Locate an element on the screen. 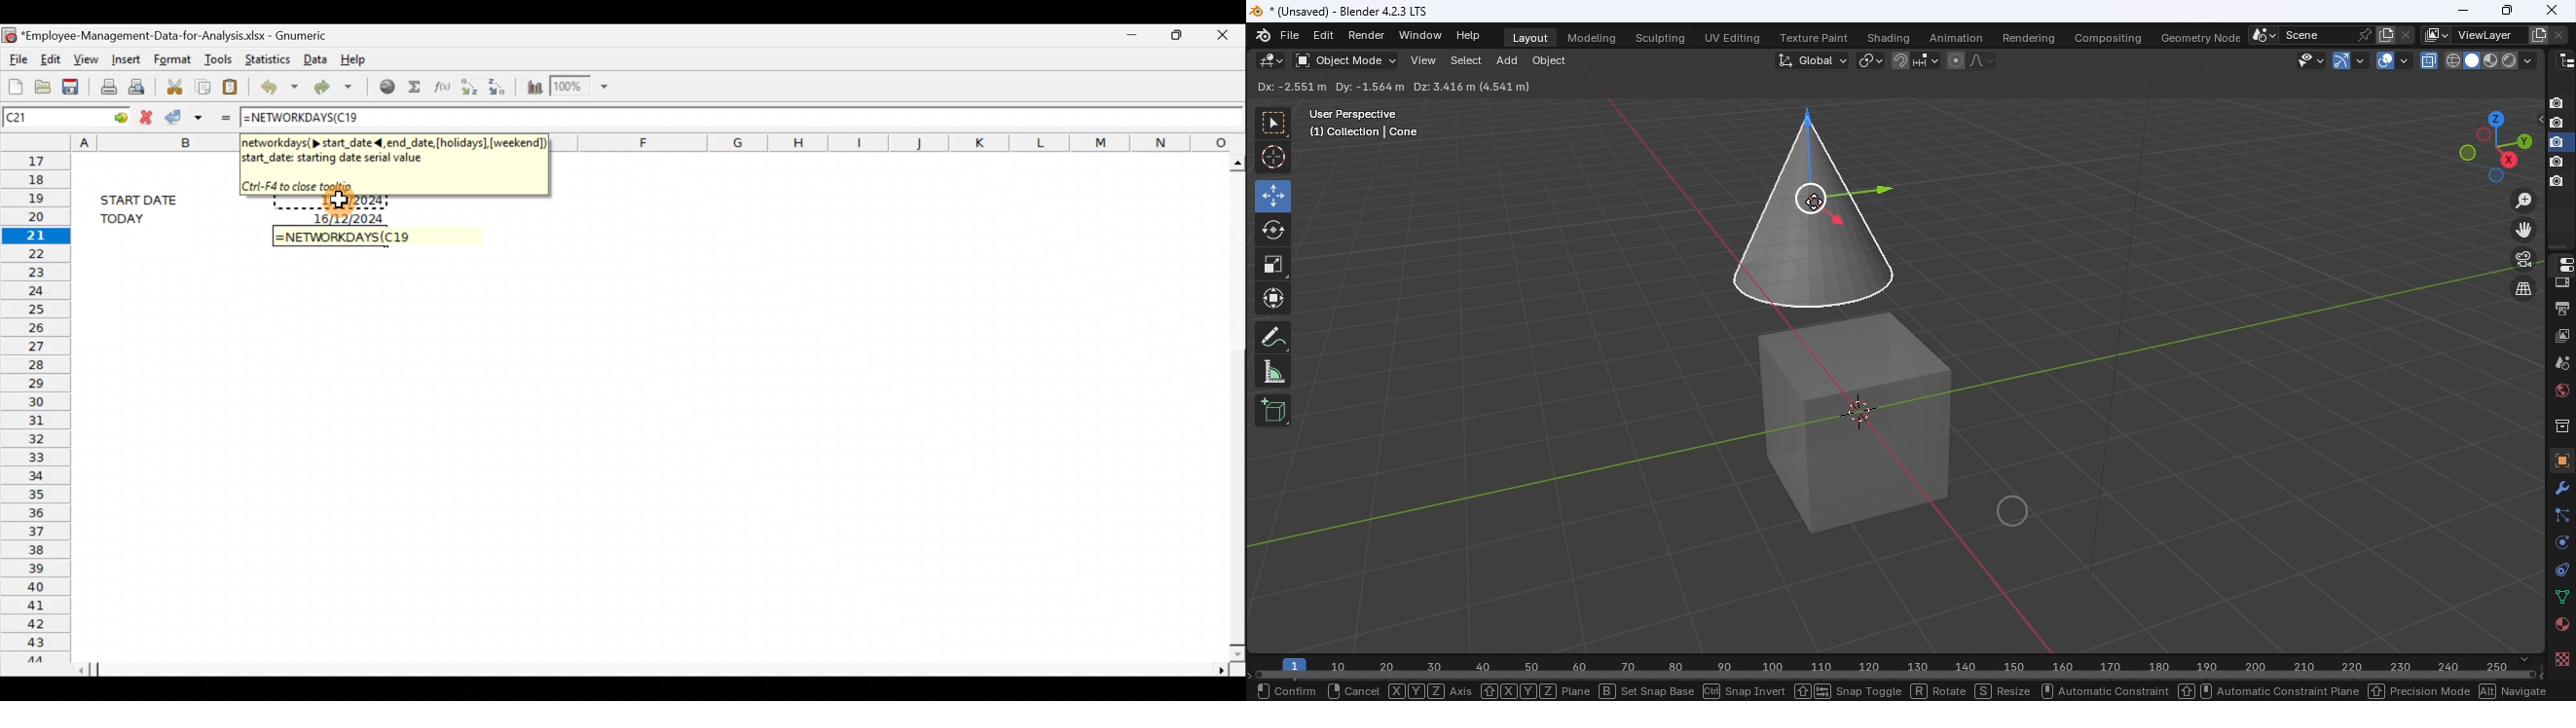 Image resolution: width=2576 pixels, height=728 pixels. Maximize is located at coordinates (1176, 36).